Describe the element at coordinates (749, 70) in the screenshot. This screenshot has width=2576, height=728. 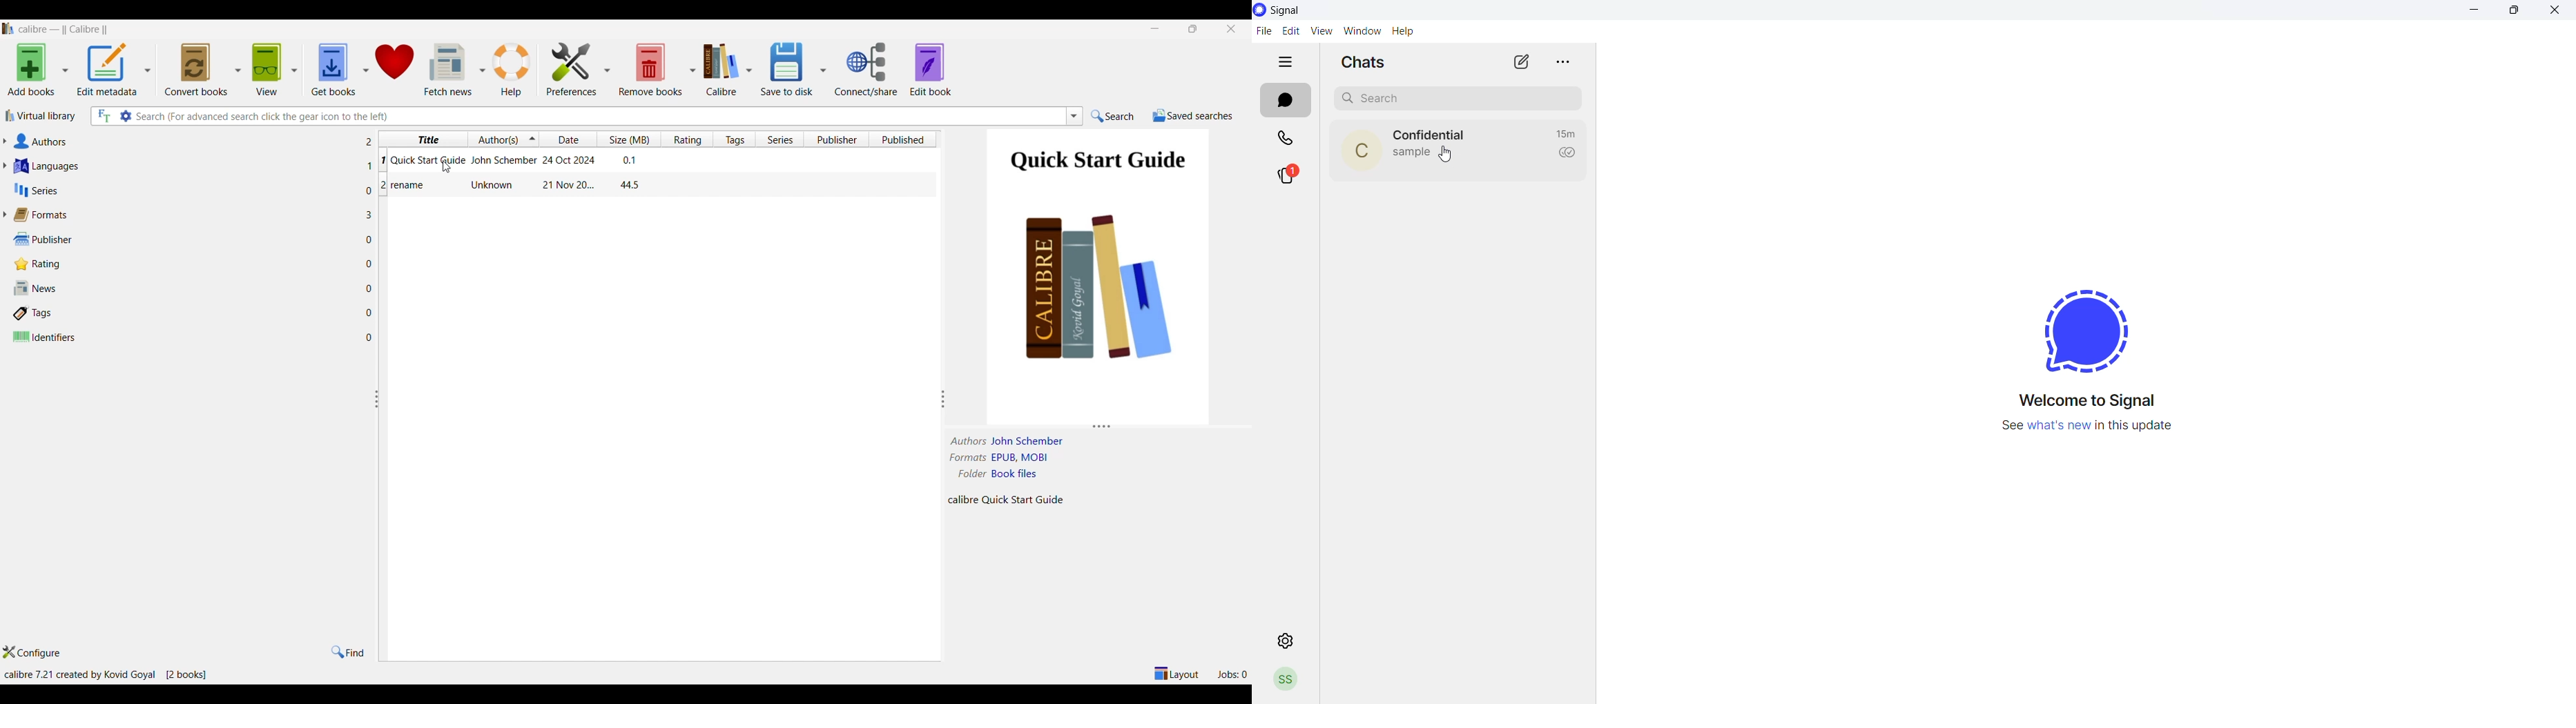
I see `Calibre options` at that location.